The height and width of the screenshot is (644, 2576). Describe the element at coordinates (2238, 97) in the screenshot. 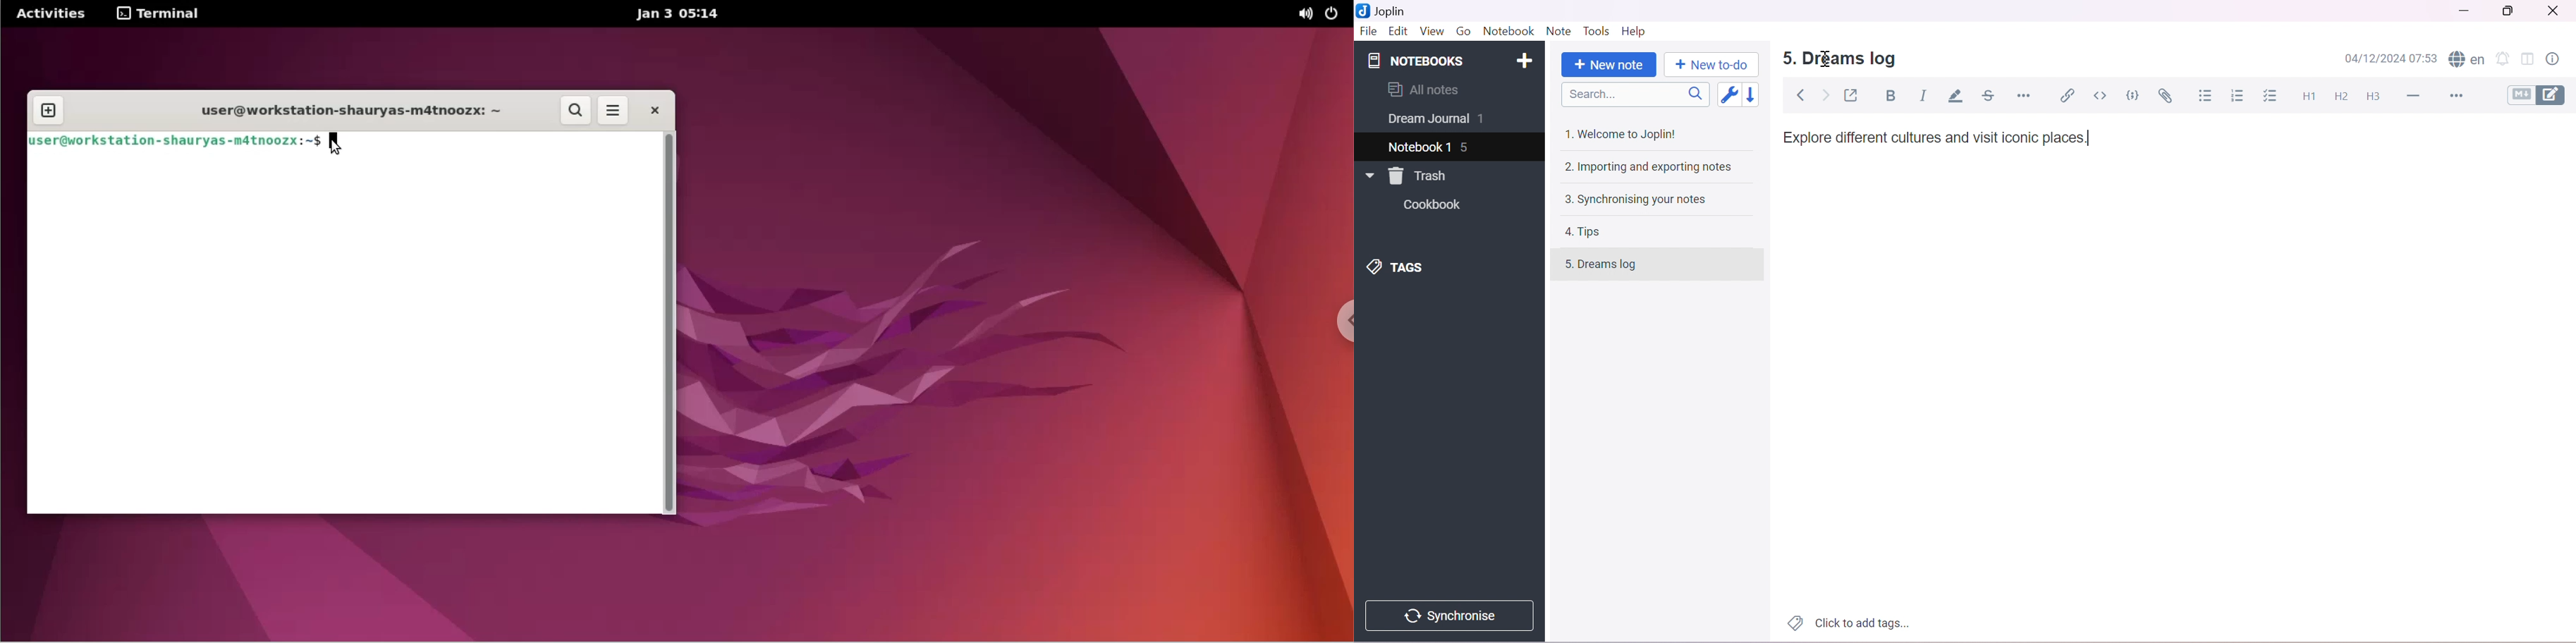

I see `Numbered list` at that location.